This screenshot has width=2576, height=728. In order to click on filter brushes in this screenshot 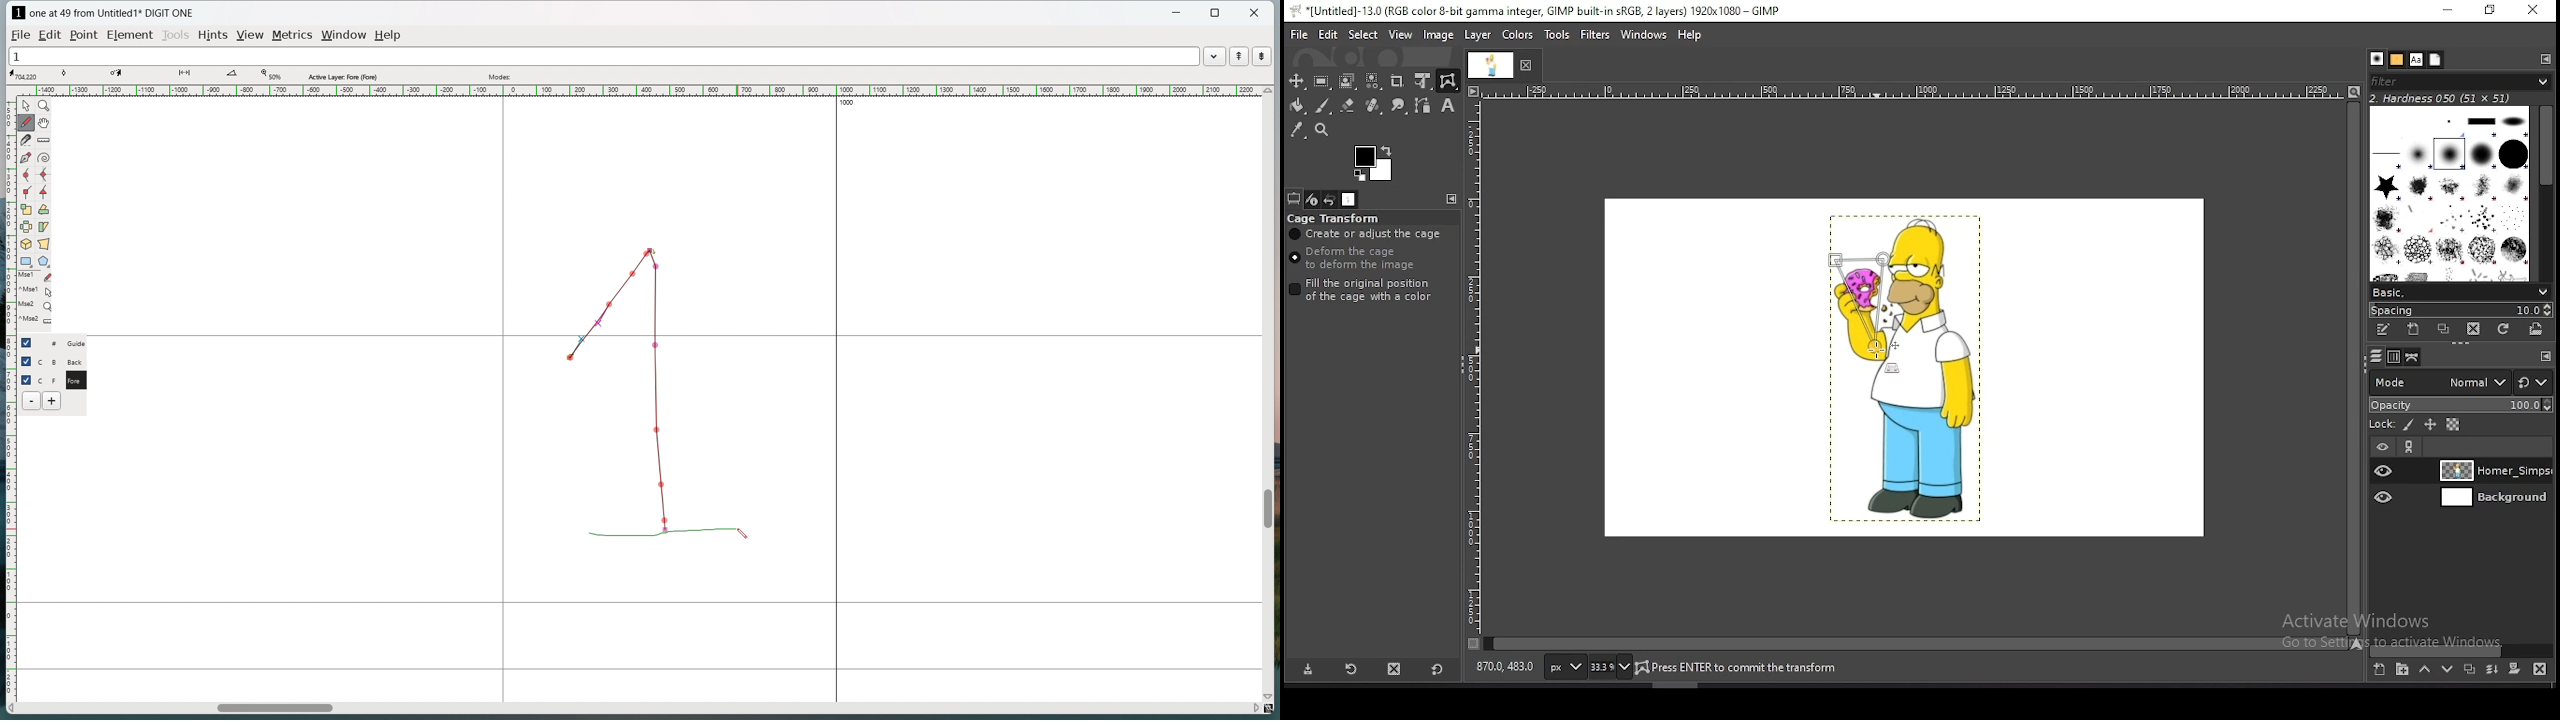, I will do `click(2461, 83)`.